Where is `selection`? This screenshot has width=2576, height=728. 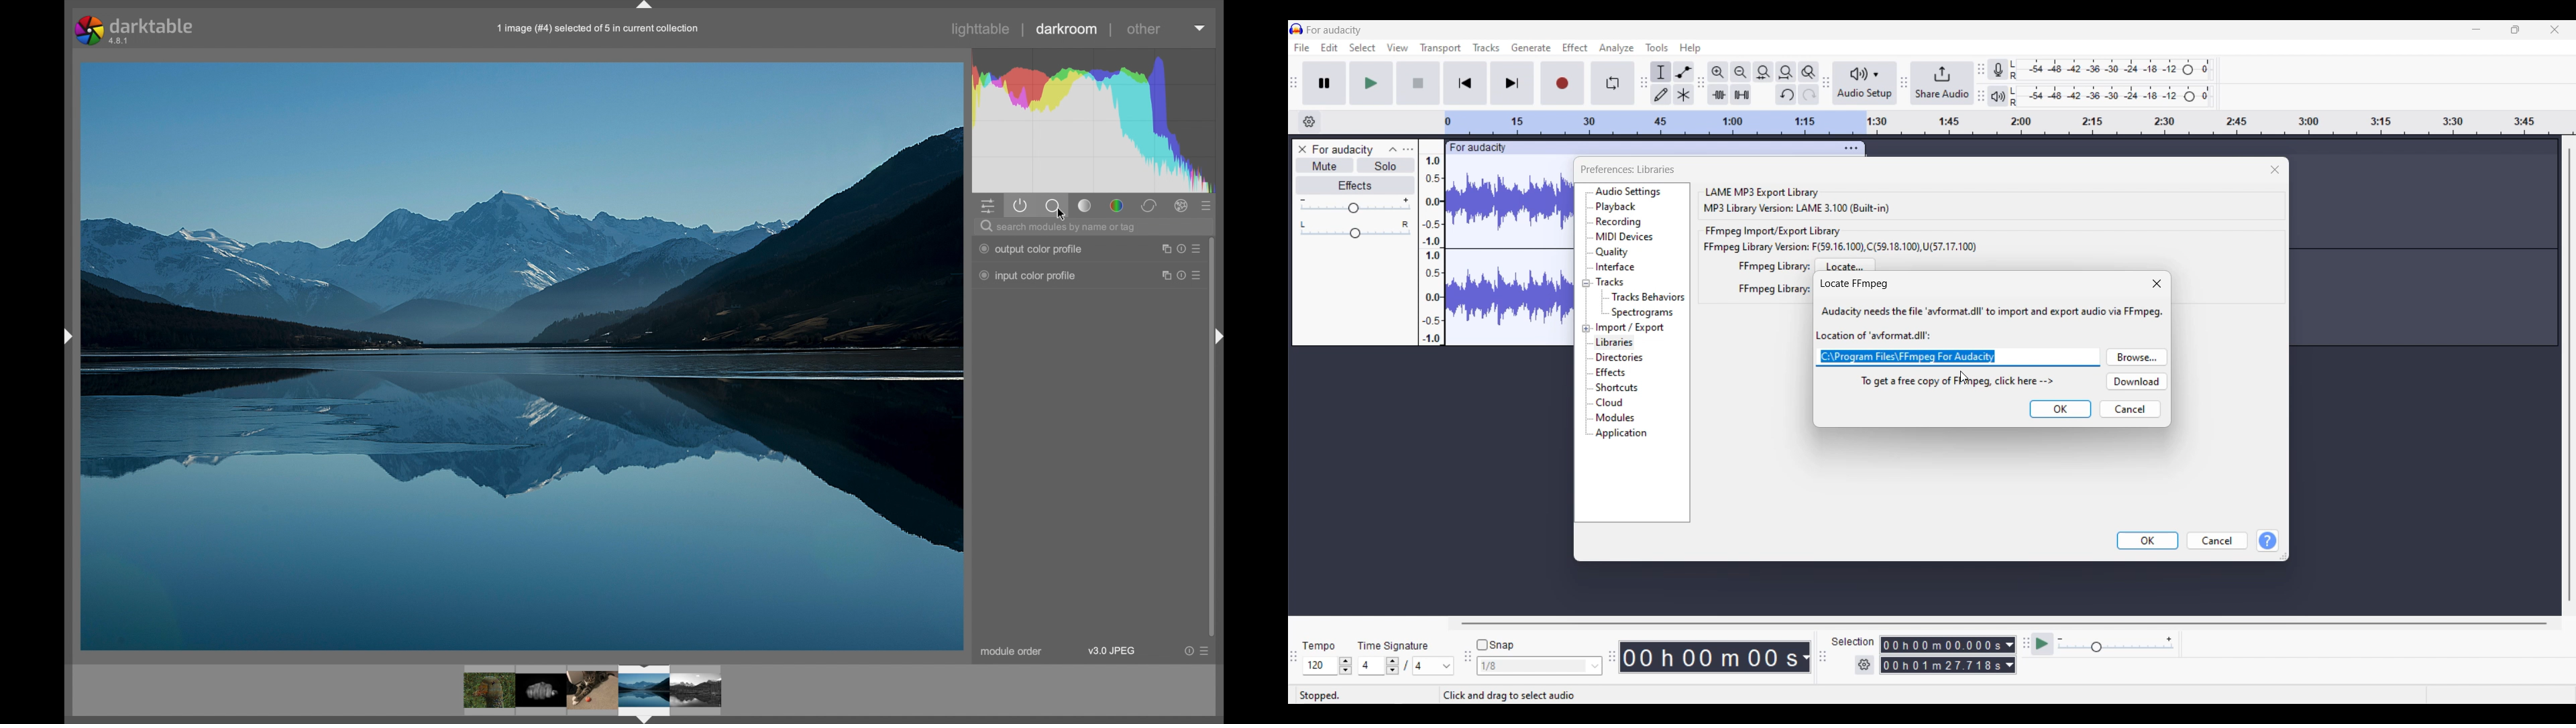 selection is located at coordinates (1853, 642).